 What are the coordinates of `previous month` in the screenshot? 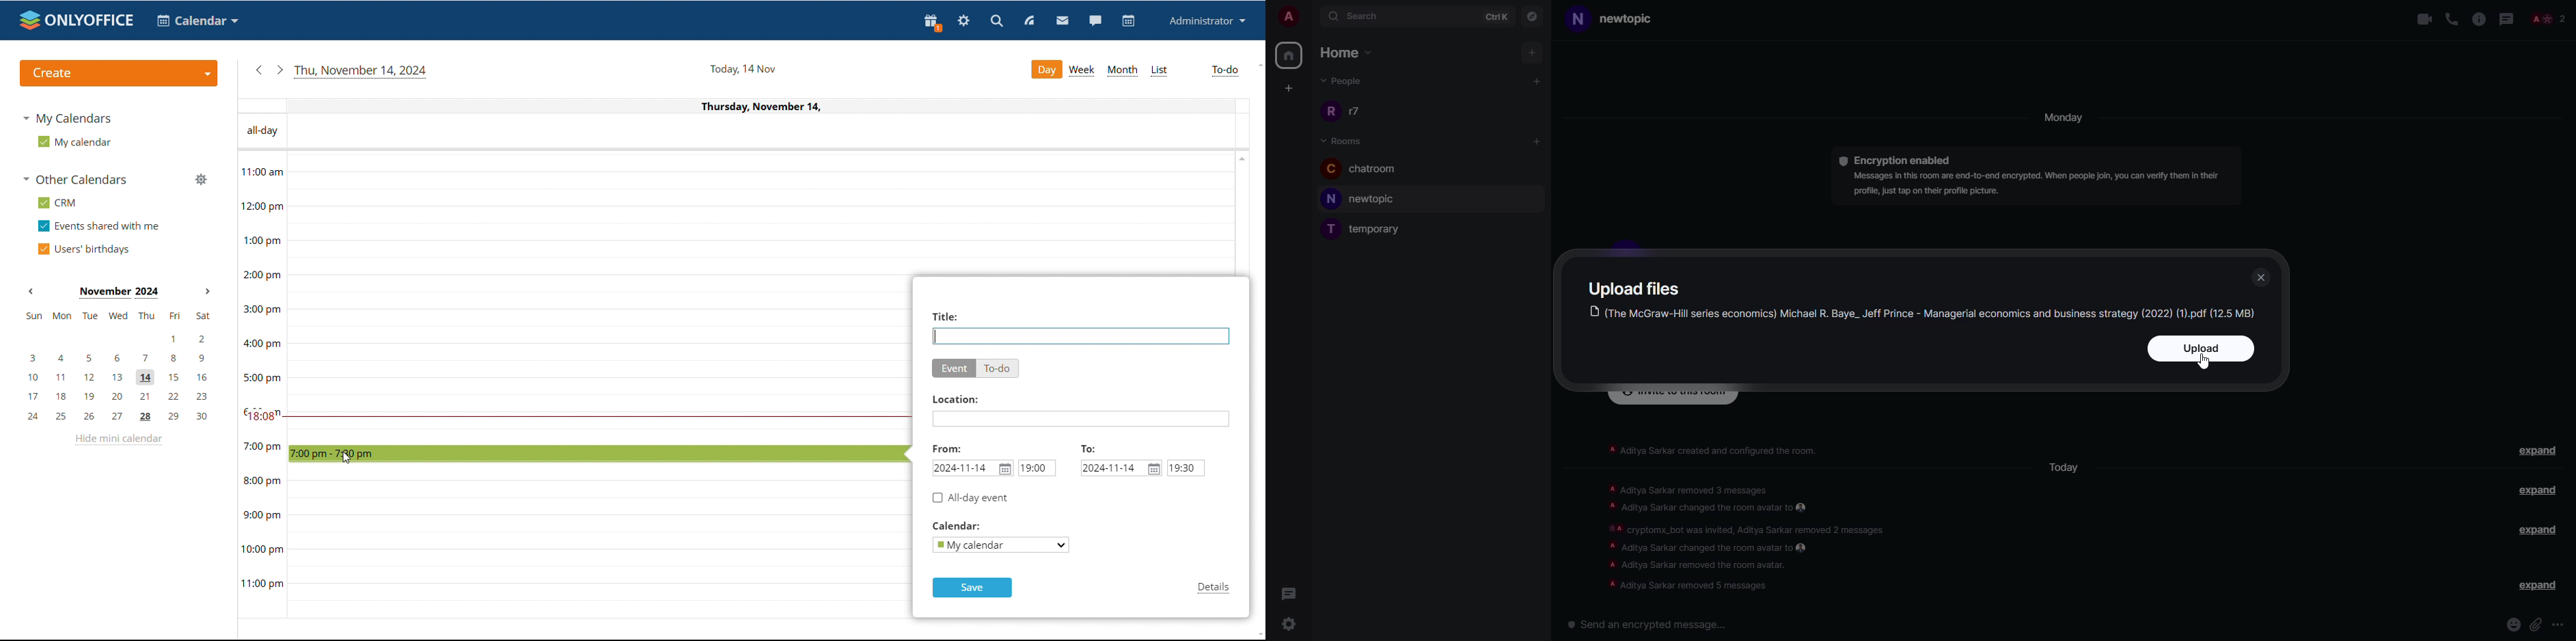 It's located at (32, 293).